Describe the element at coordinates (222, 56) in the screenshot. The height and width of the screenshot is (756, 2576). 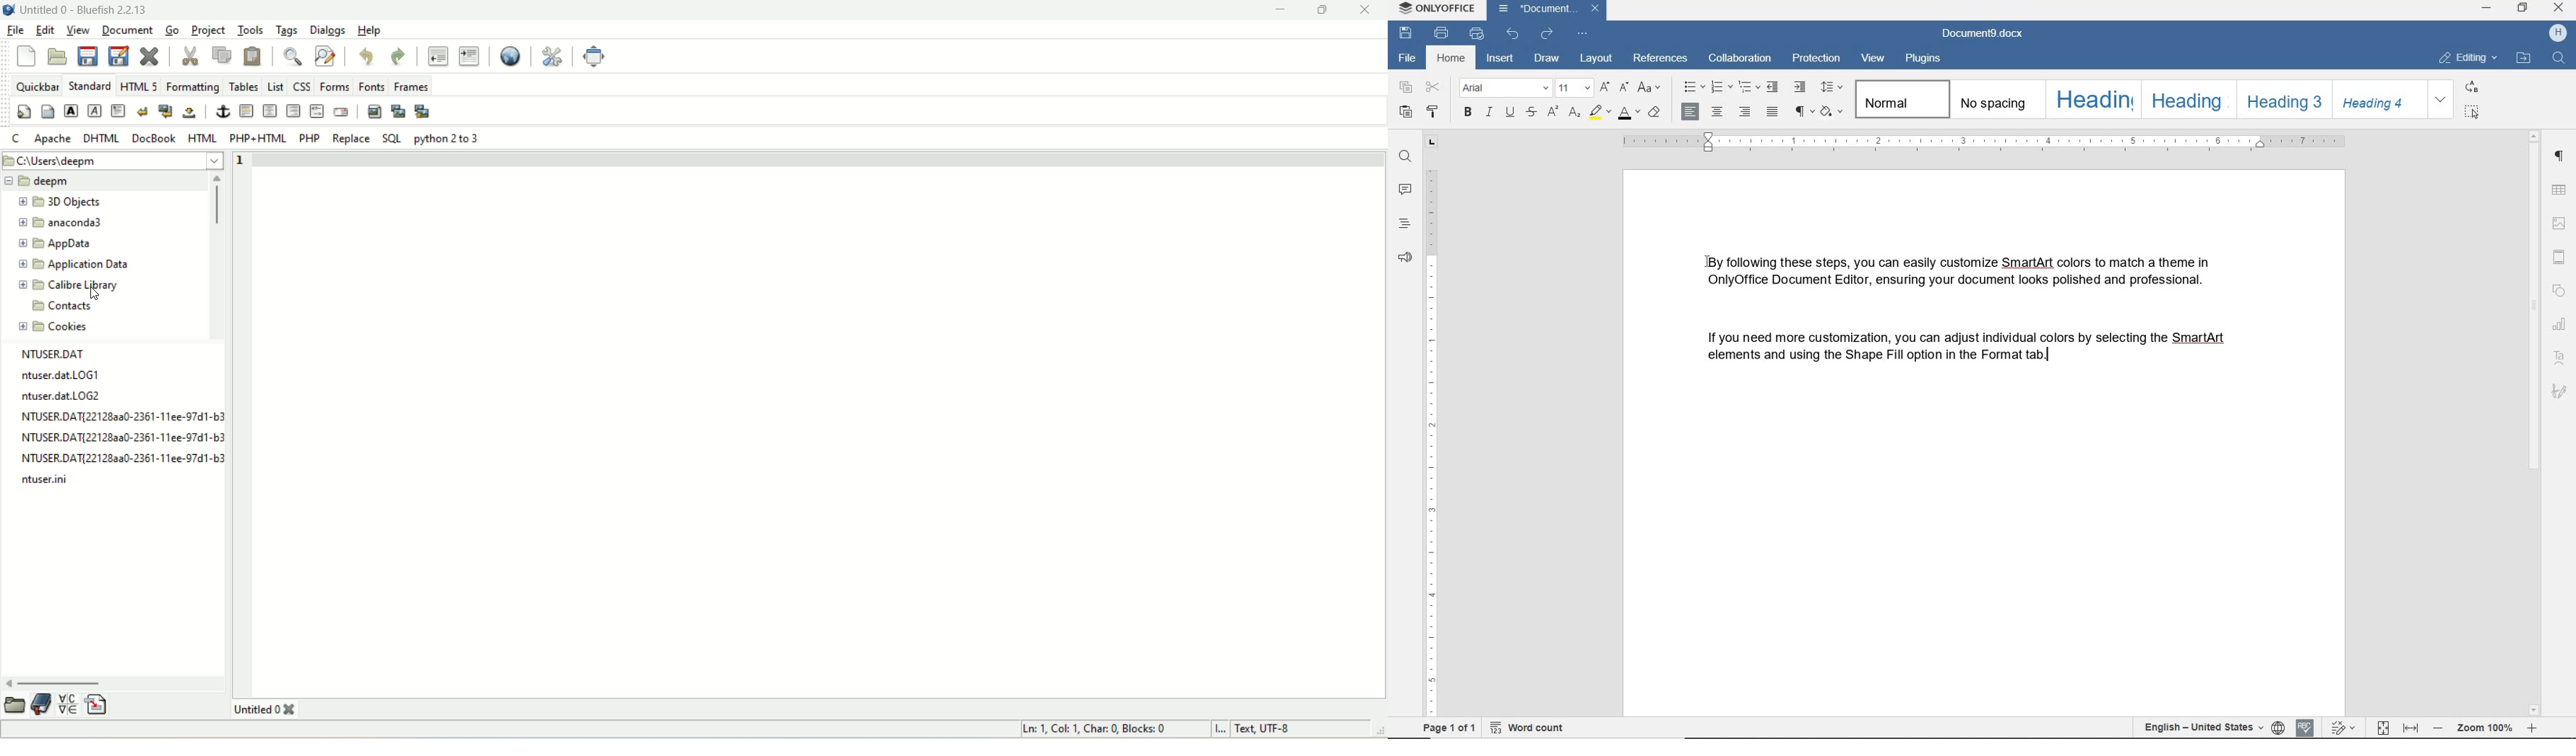
I see `copy` at that location.